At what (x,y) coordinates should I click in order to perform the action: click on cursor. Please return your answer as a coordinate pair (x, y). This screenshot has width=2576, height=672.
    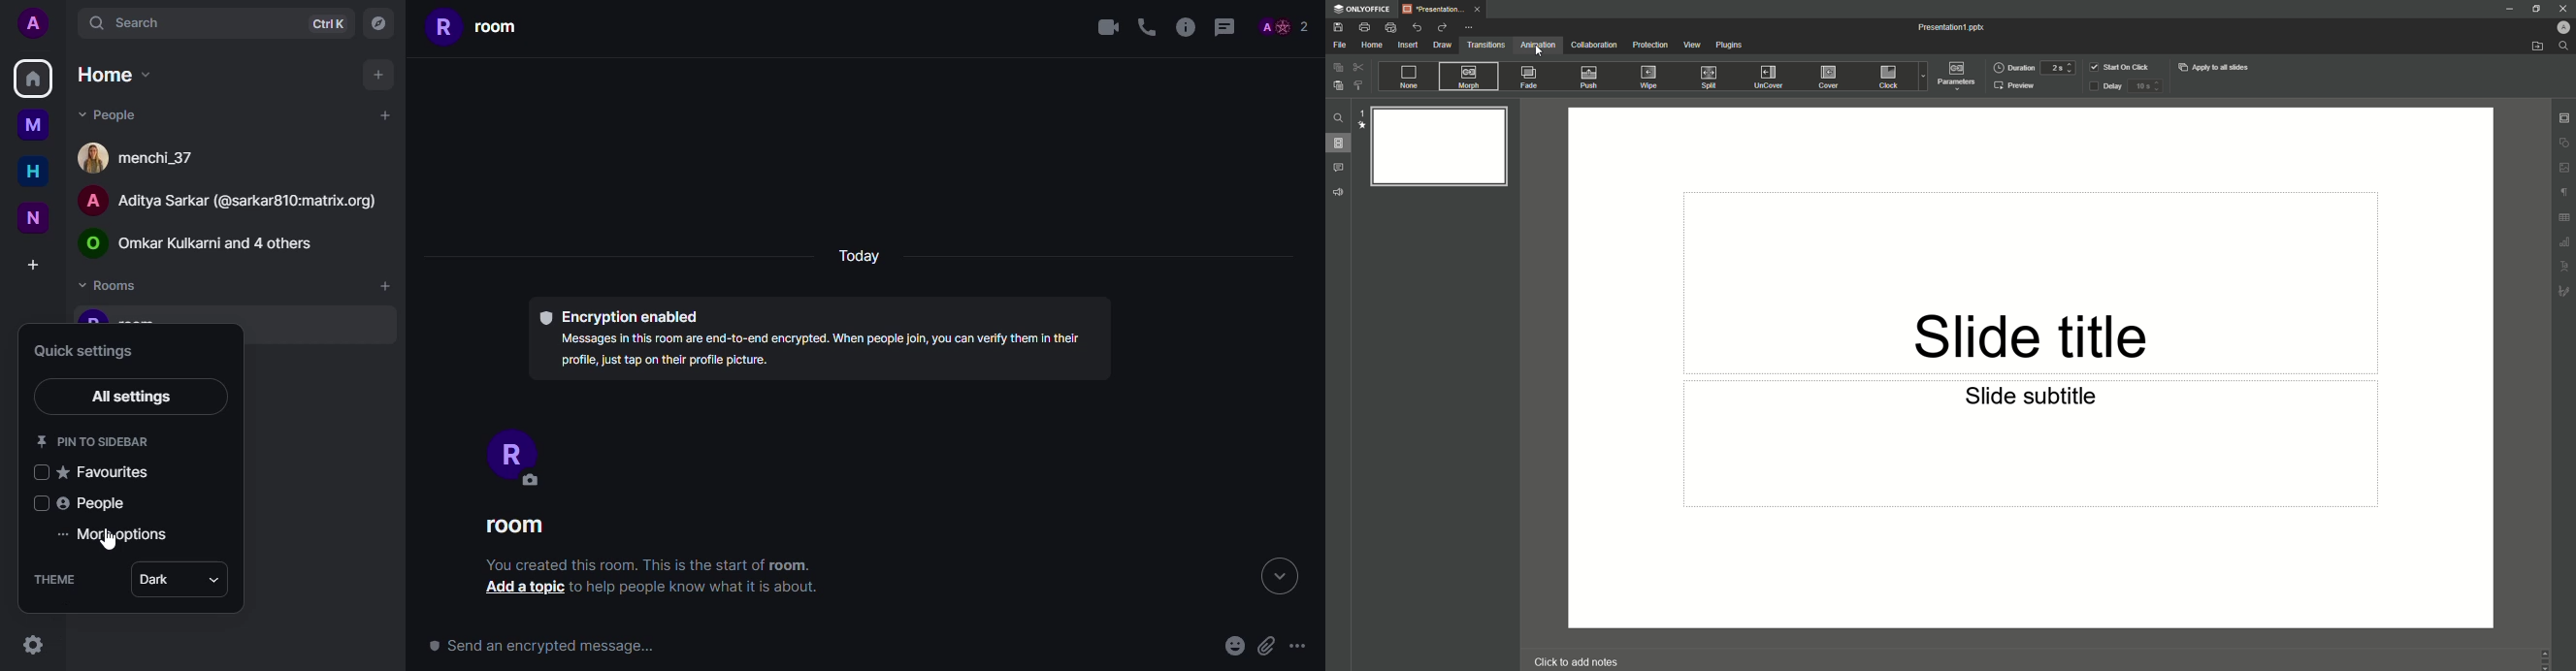
    Looking at the image, I should click on (110, 544).